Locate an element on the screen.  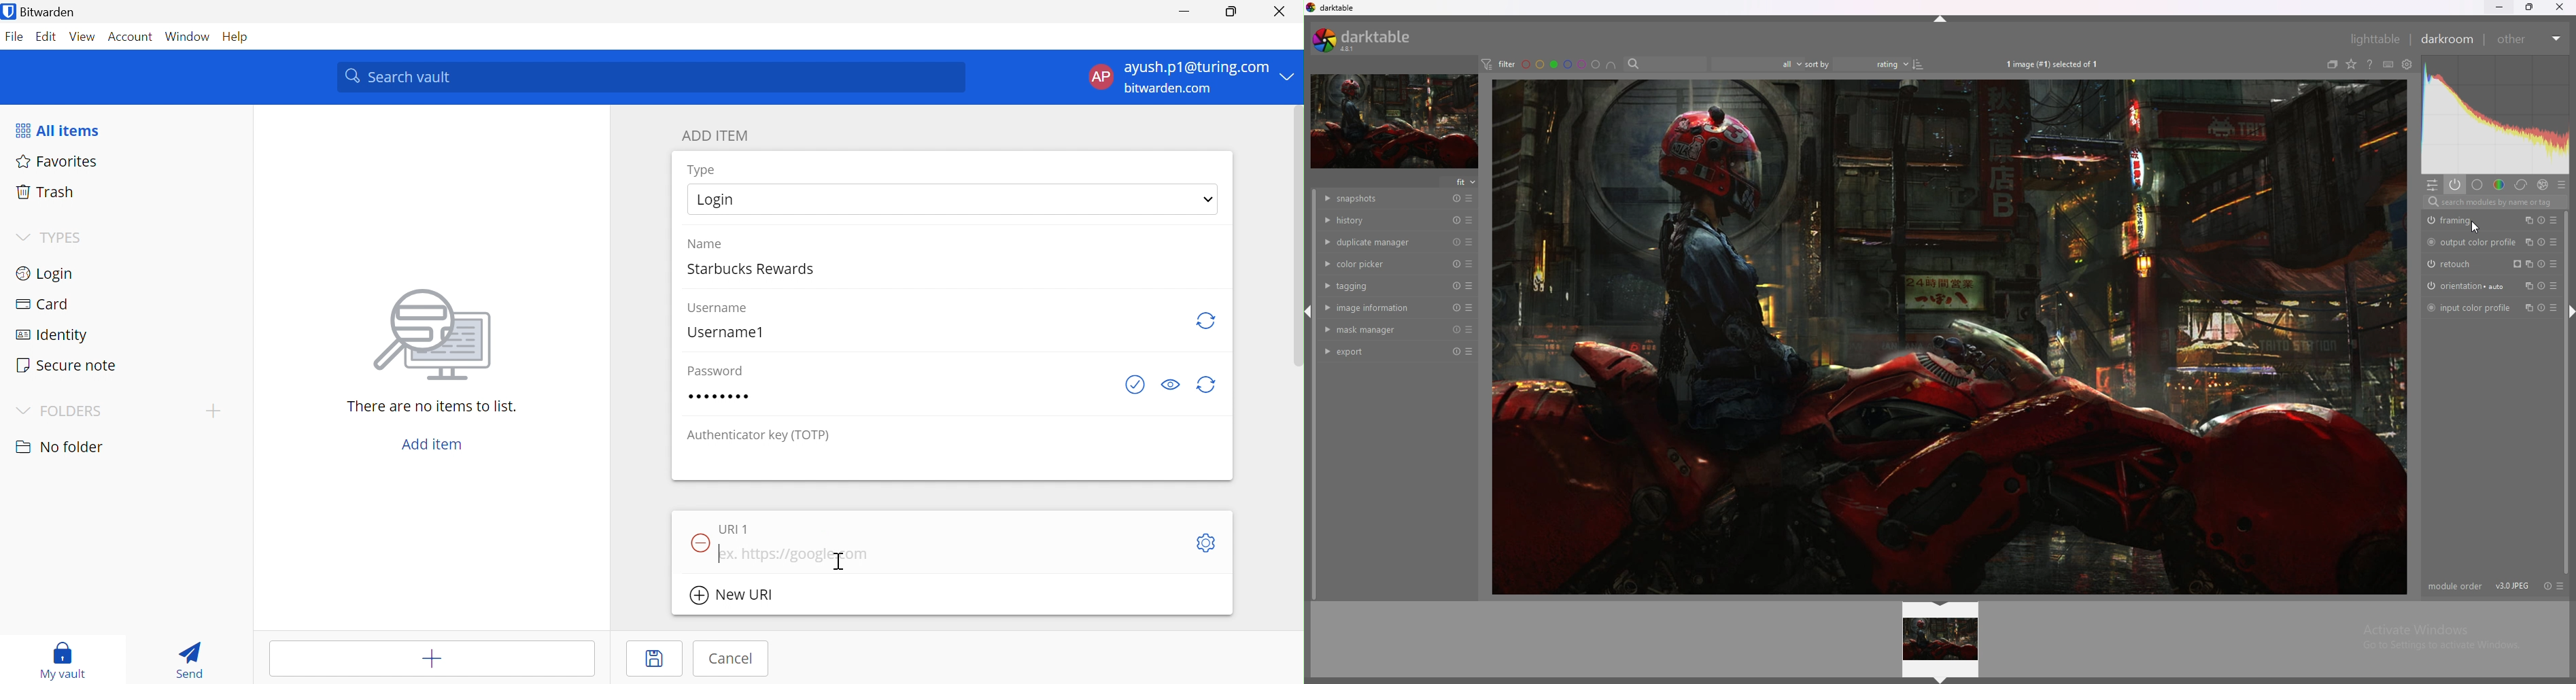
presets is located at coordinates (2561, 586).